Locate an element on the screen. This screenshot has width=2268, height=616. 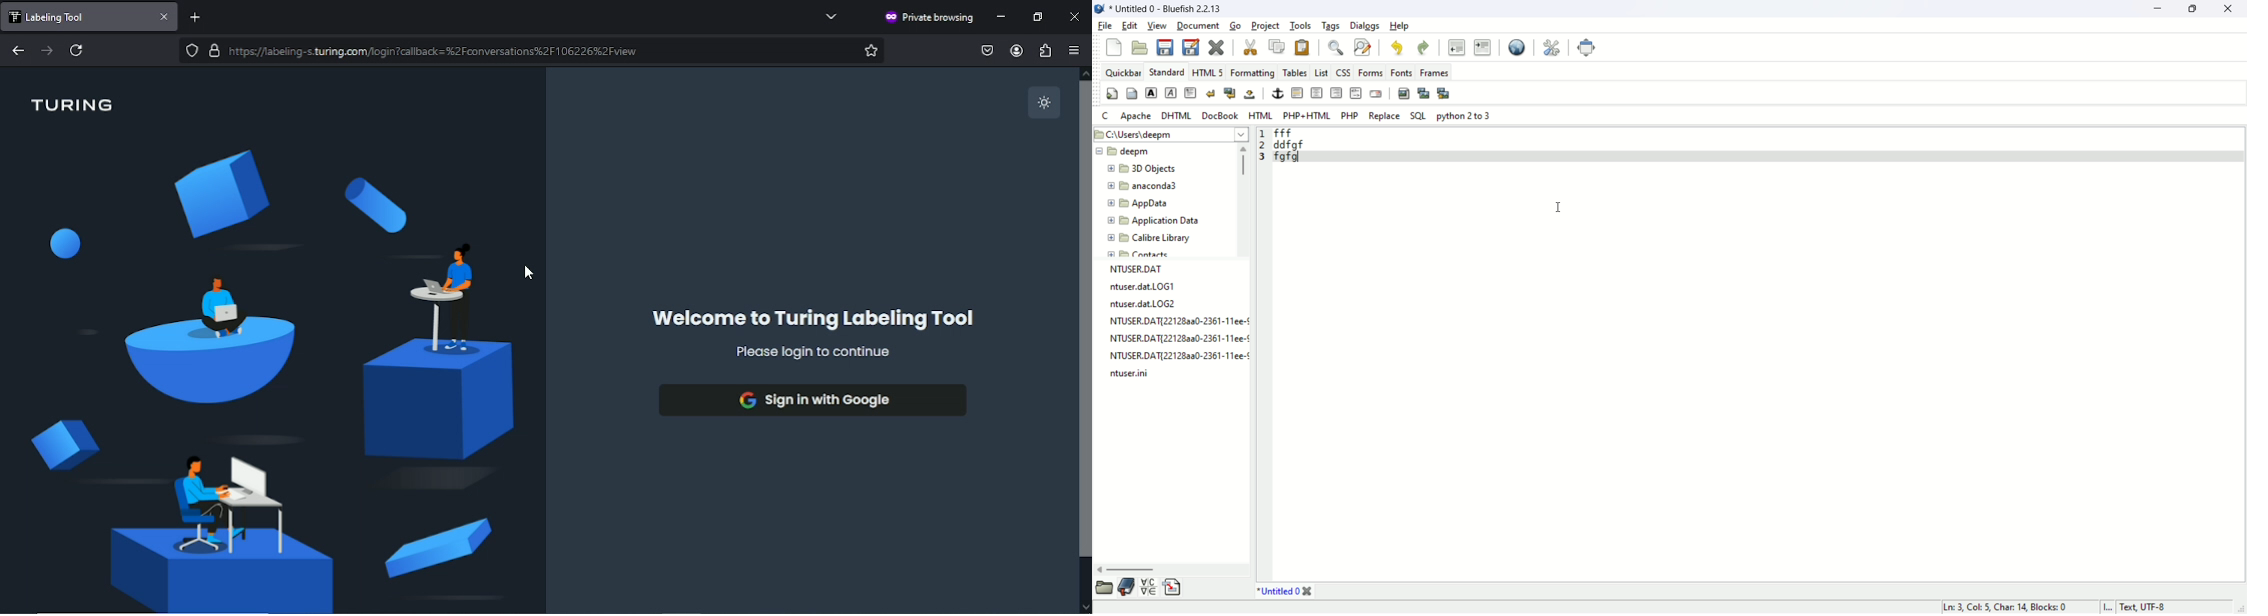
save to pocket is located at coordinates (987, 49).